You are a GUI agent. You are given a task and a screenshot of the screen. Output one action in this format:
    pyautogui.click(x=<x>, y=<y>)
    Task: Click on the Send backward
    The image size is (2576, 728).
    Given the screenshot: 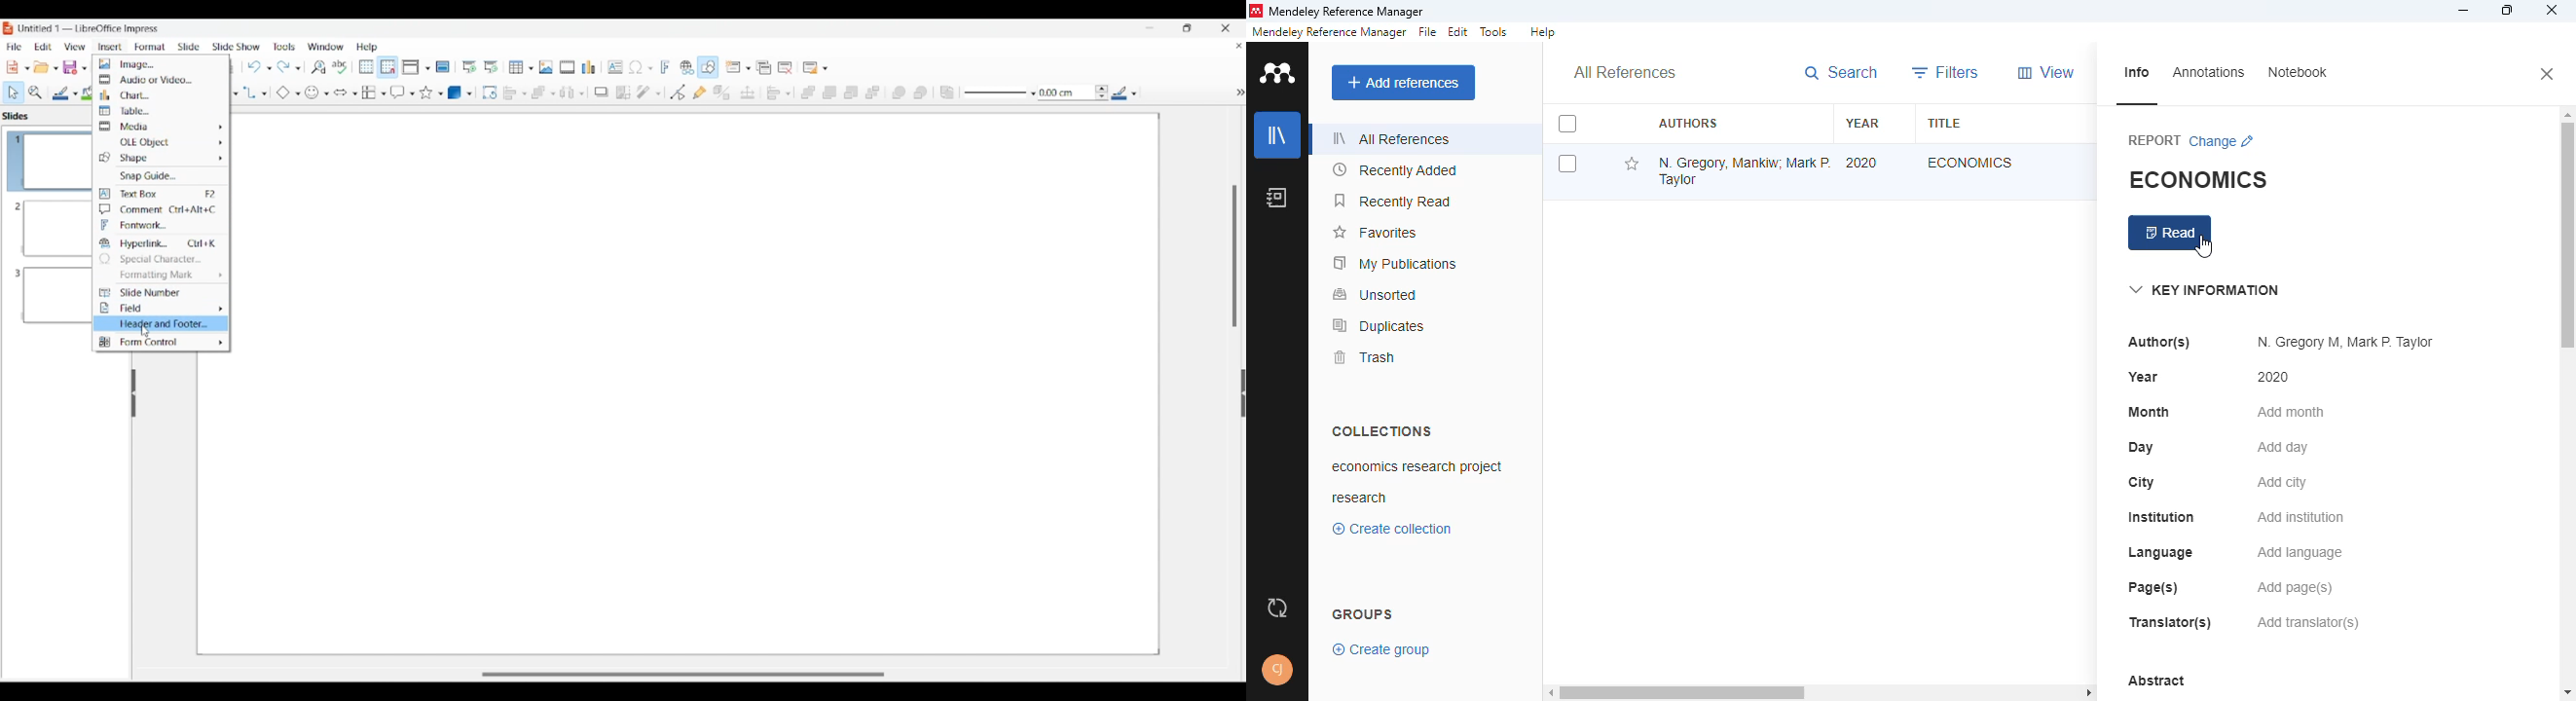 What is the action you would take?
    pyautogui.click(x=852, y=92)
    